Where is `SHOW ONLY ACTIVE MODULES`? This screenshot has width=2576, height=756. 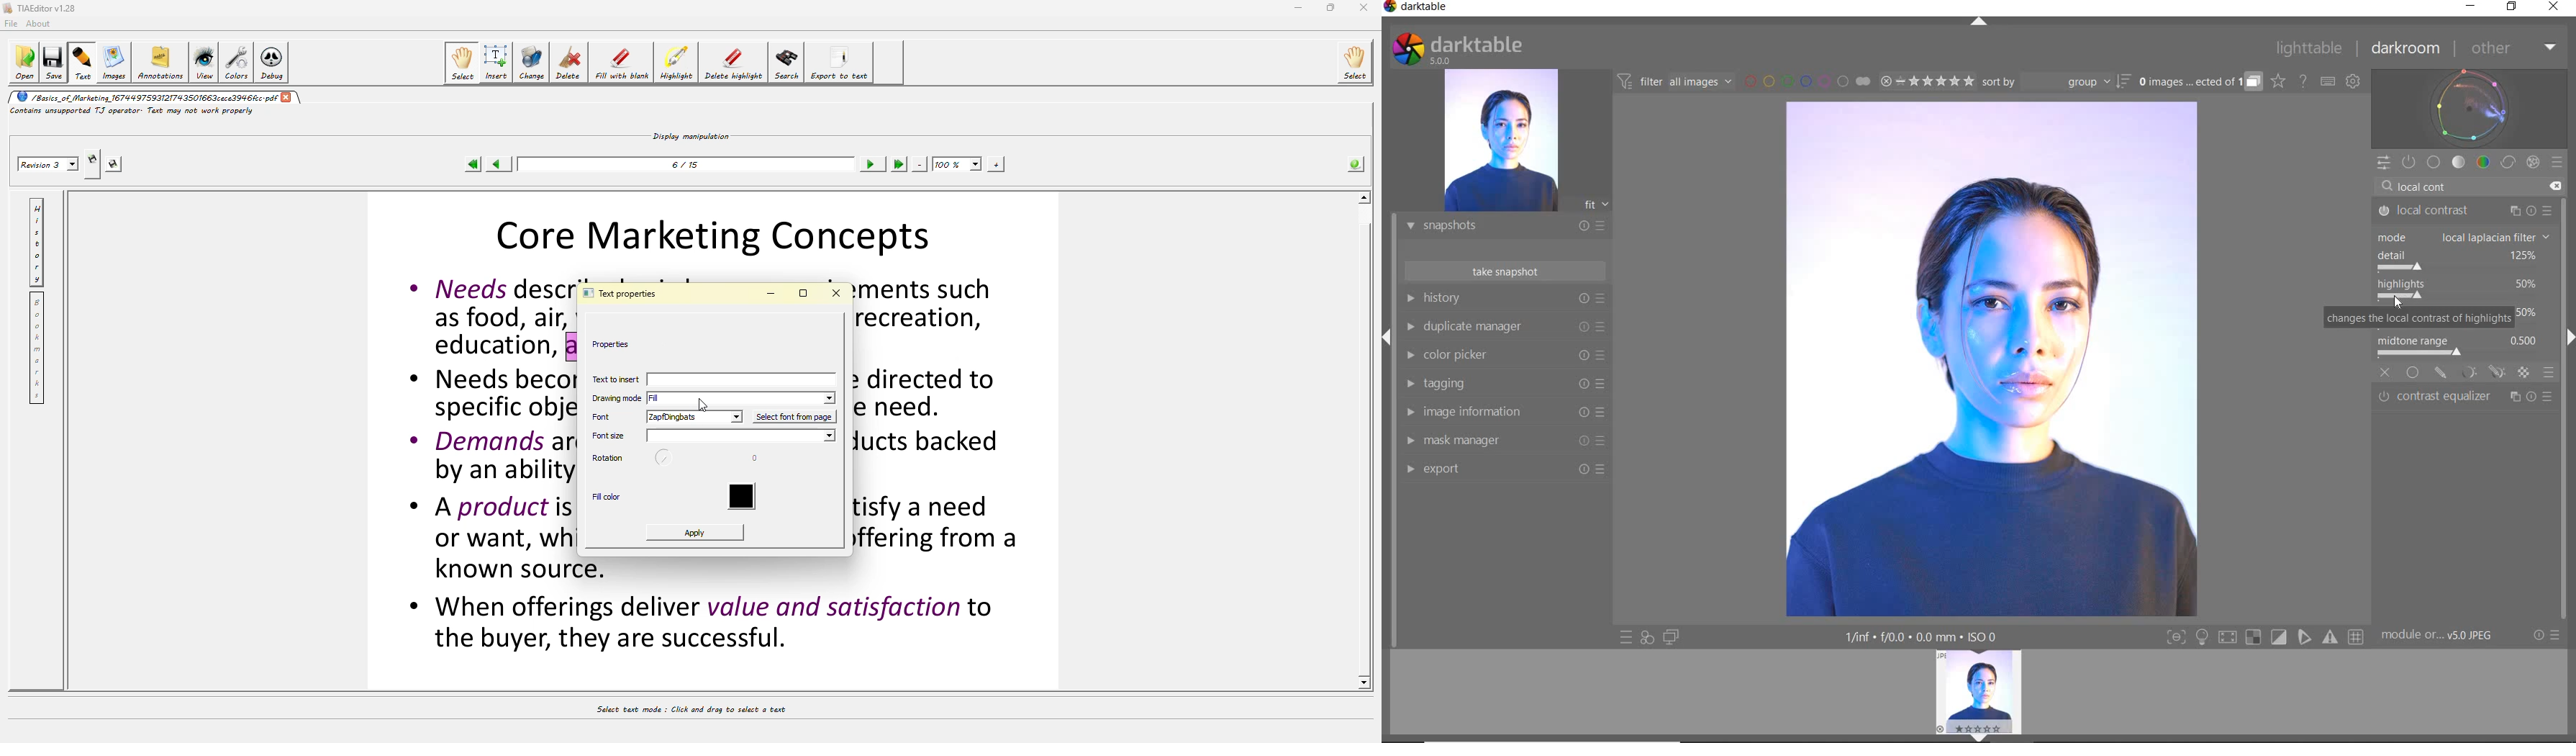
SHOW ONLY ACTIVE MODULES is located at coordinates (2410, 163).